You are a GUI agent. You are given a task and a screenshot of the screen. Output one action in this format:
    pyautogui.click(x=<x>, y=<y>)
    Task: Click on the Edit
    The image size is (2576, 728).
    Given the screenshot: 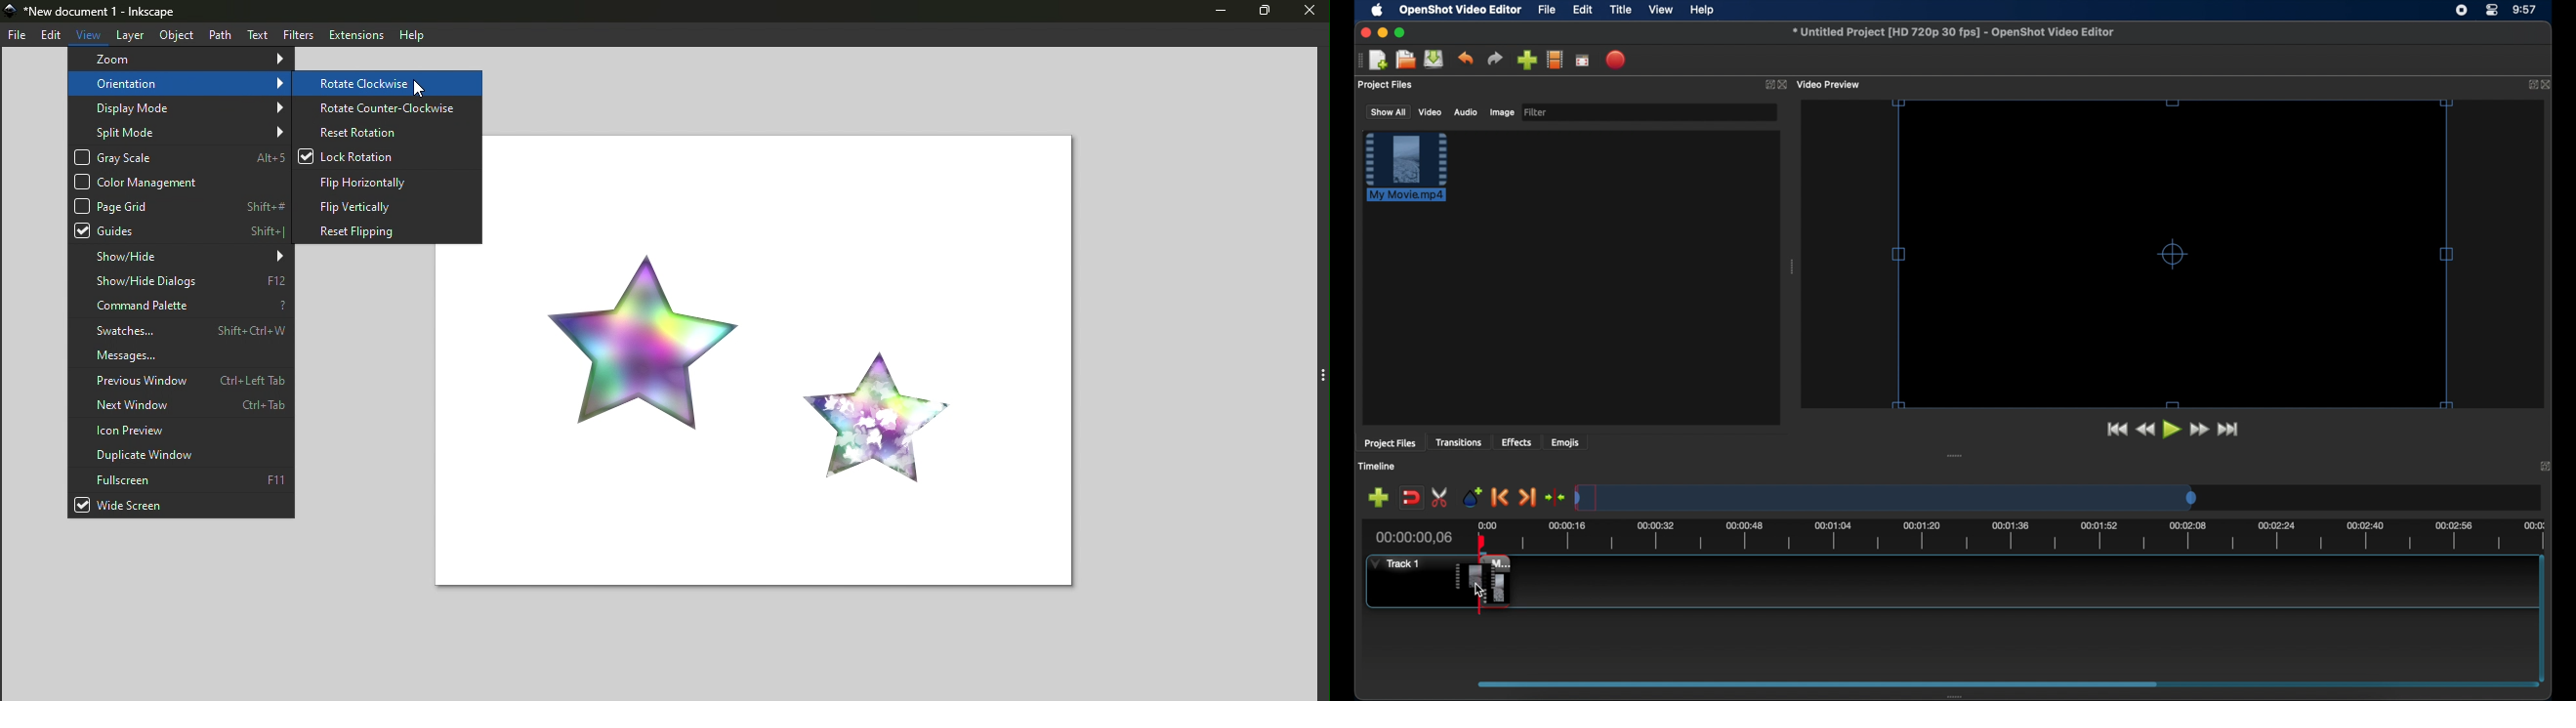 What is the action you would take?
    pyautogui.click(x=51, y=35)
    